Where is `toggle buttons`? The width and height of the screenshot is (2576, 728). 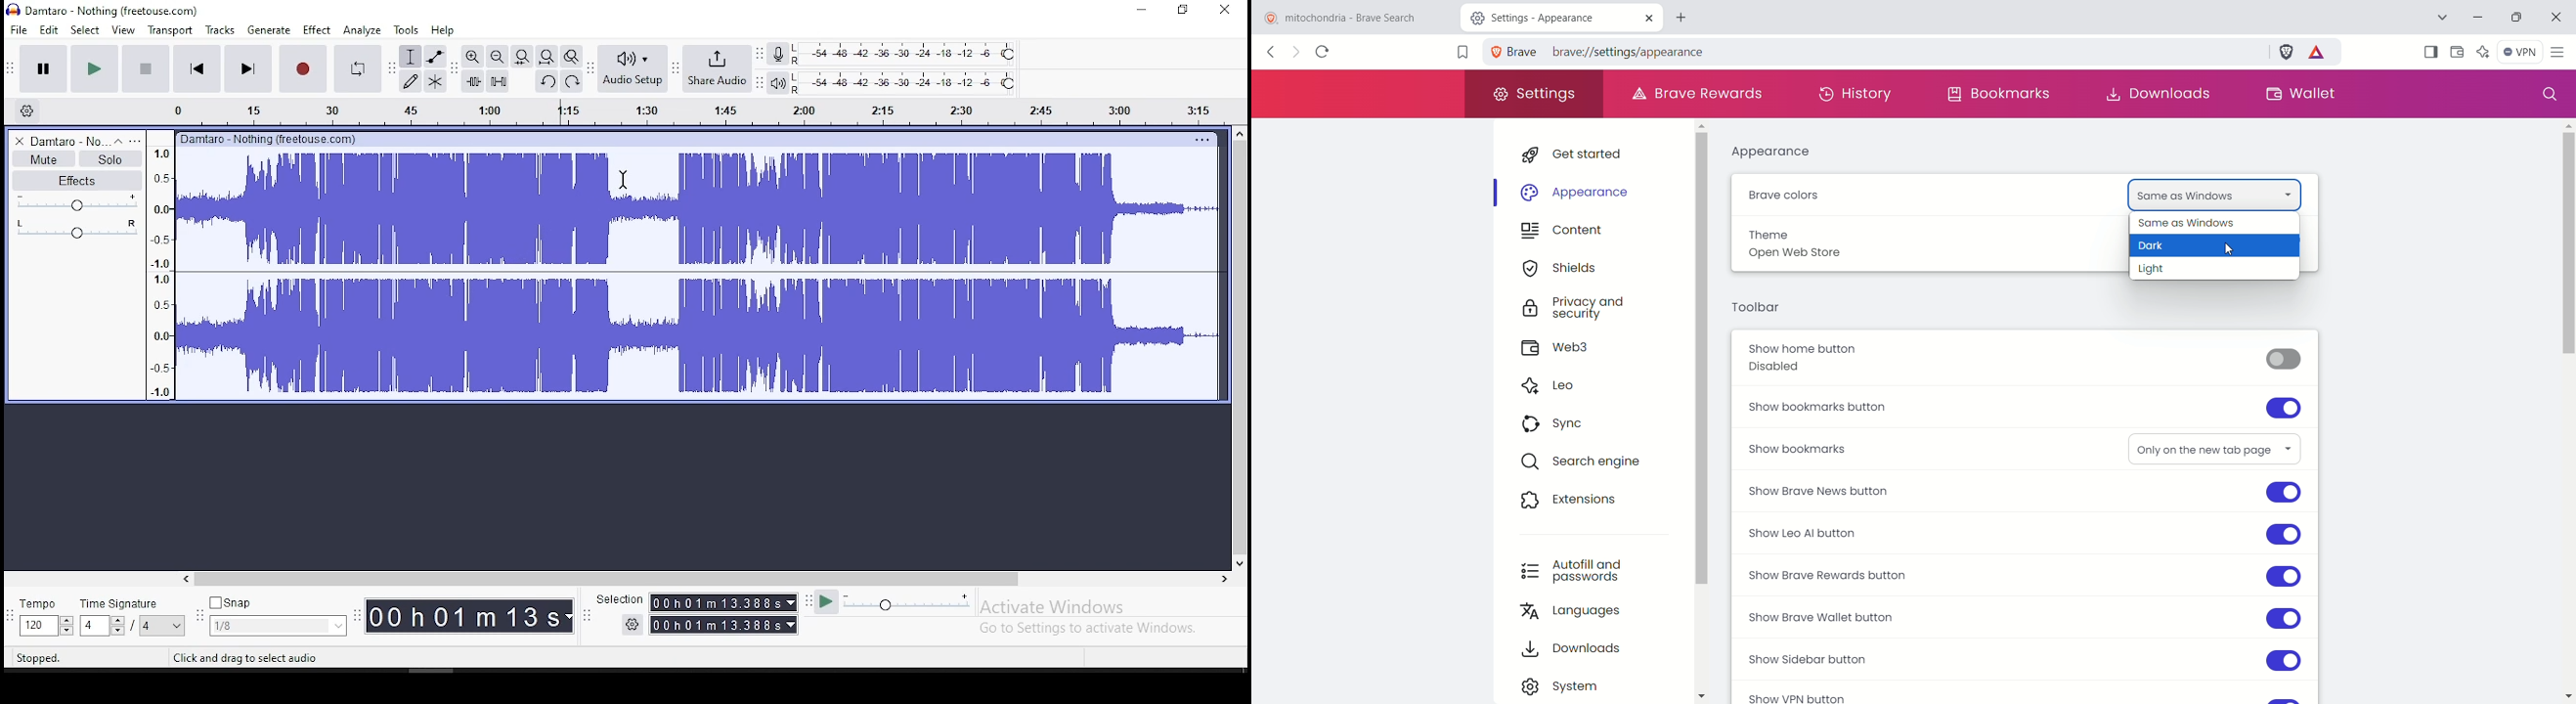 toggle buttons is located at coordinates (45, 626).